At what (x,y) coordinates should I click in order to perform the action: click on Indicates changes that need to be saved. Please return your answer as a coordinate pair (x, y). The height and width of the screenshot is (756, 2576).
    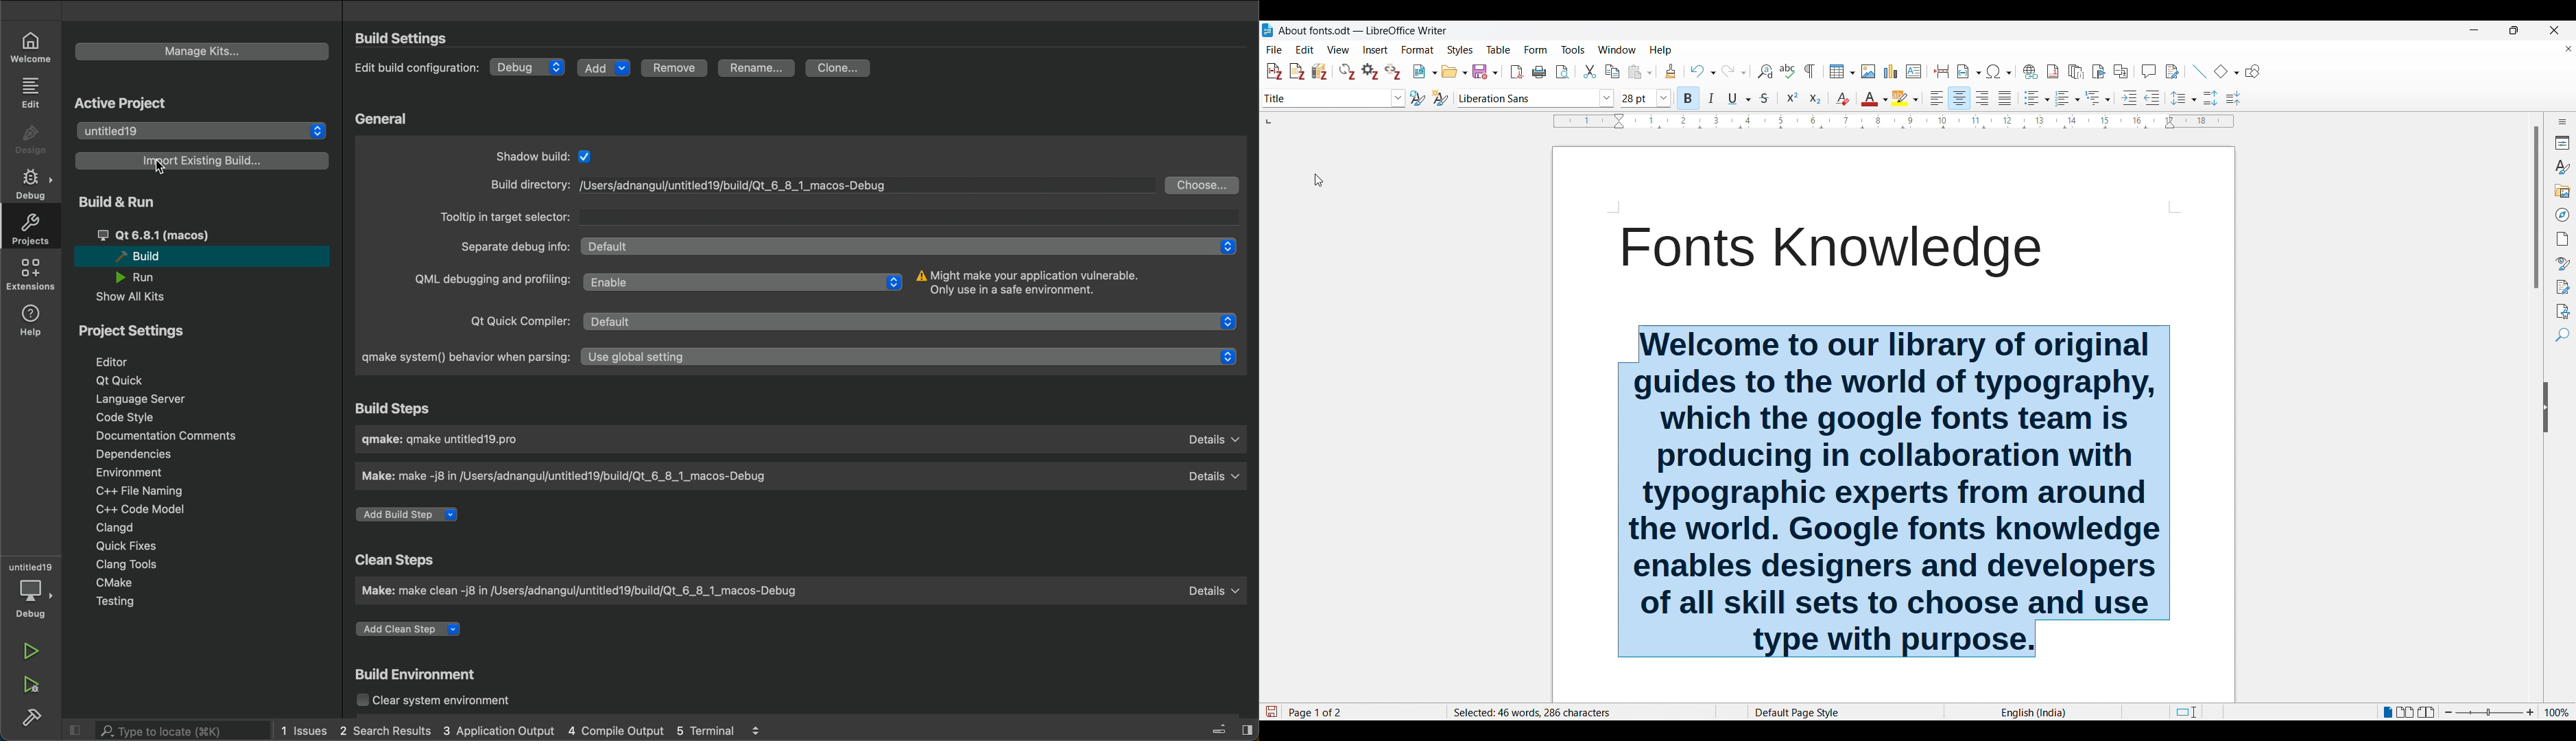
    Looking at the image, I should click on (1272, 711).